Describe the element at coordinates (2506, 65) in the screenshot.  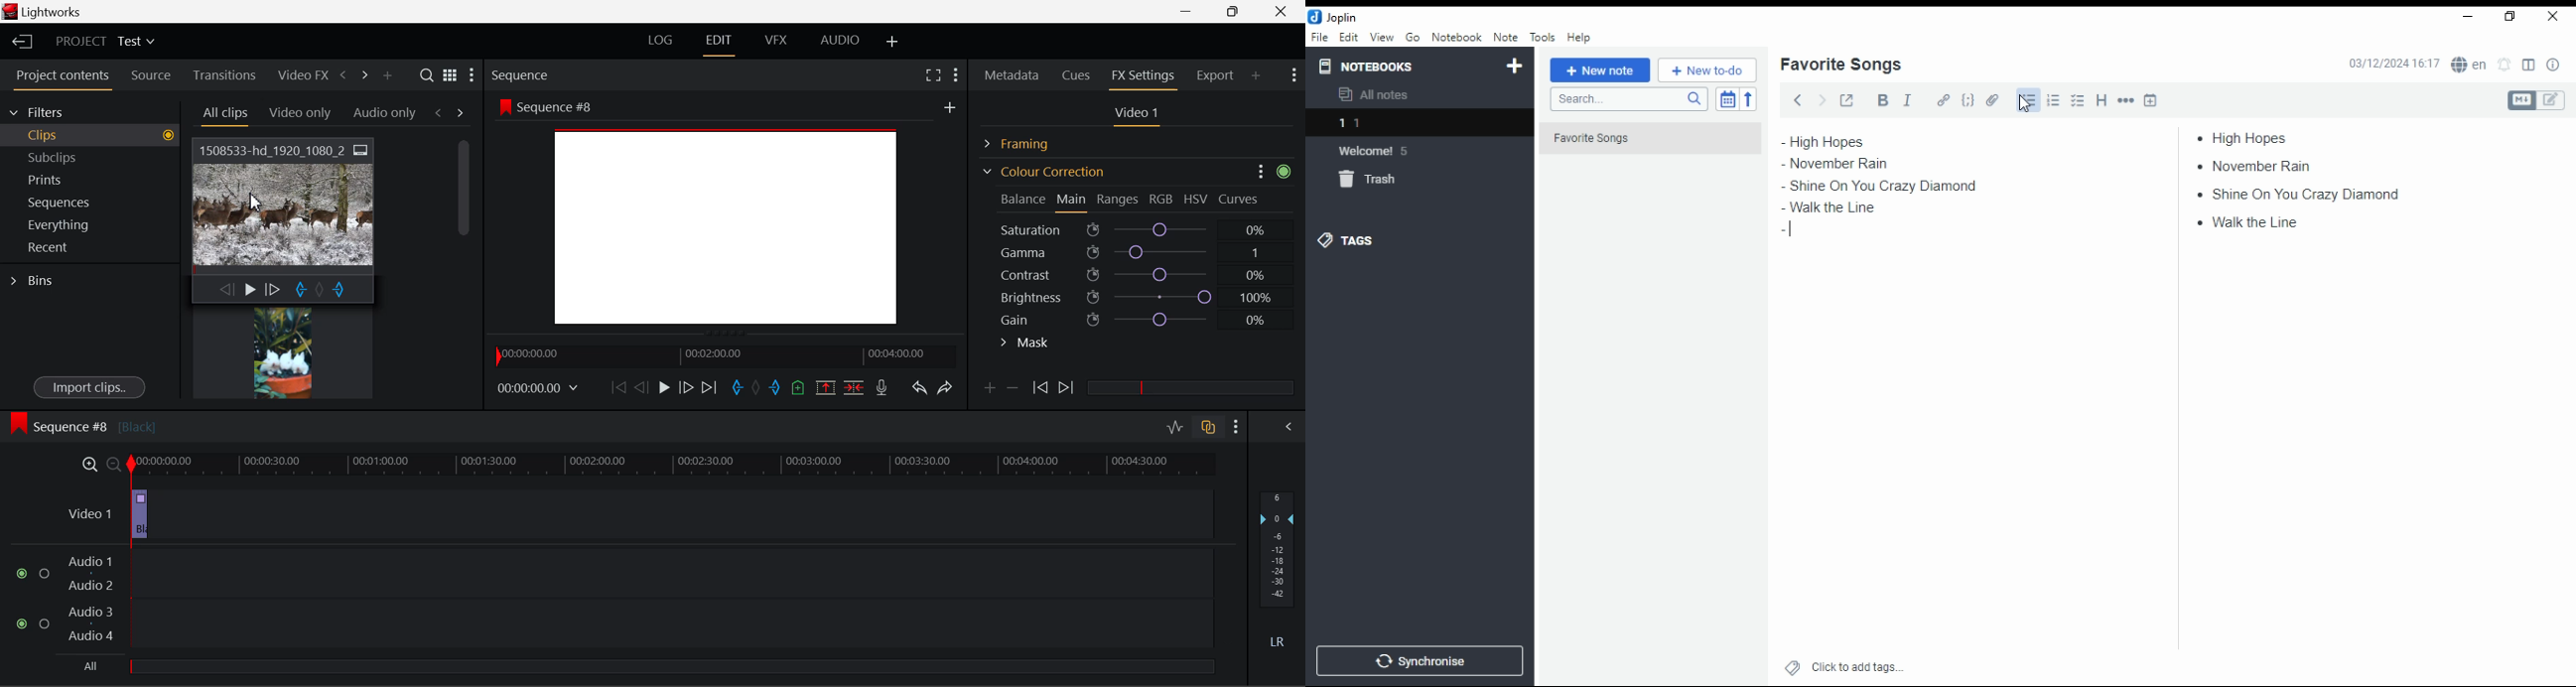
I see `set alarm` at that location.